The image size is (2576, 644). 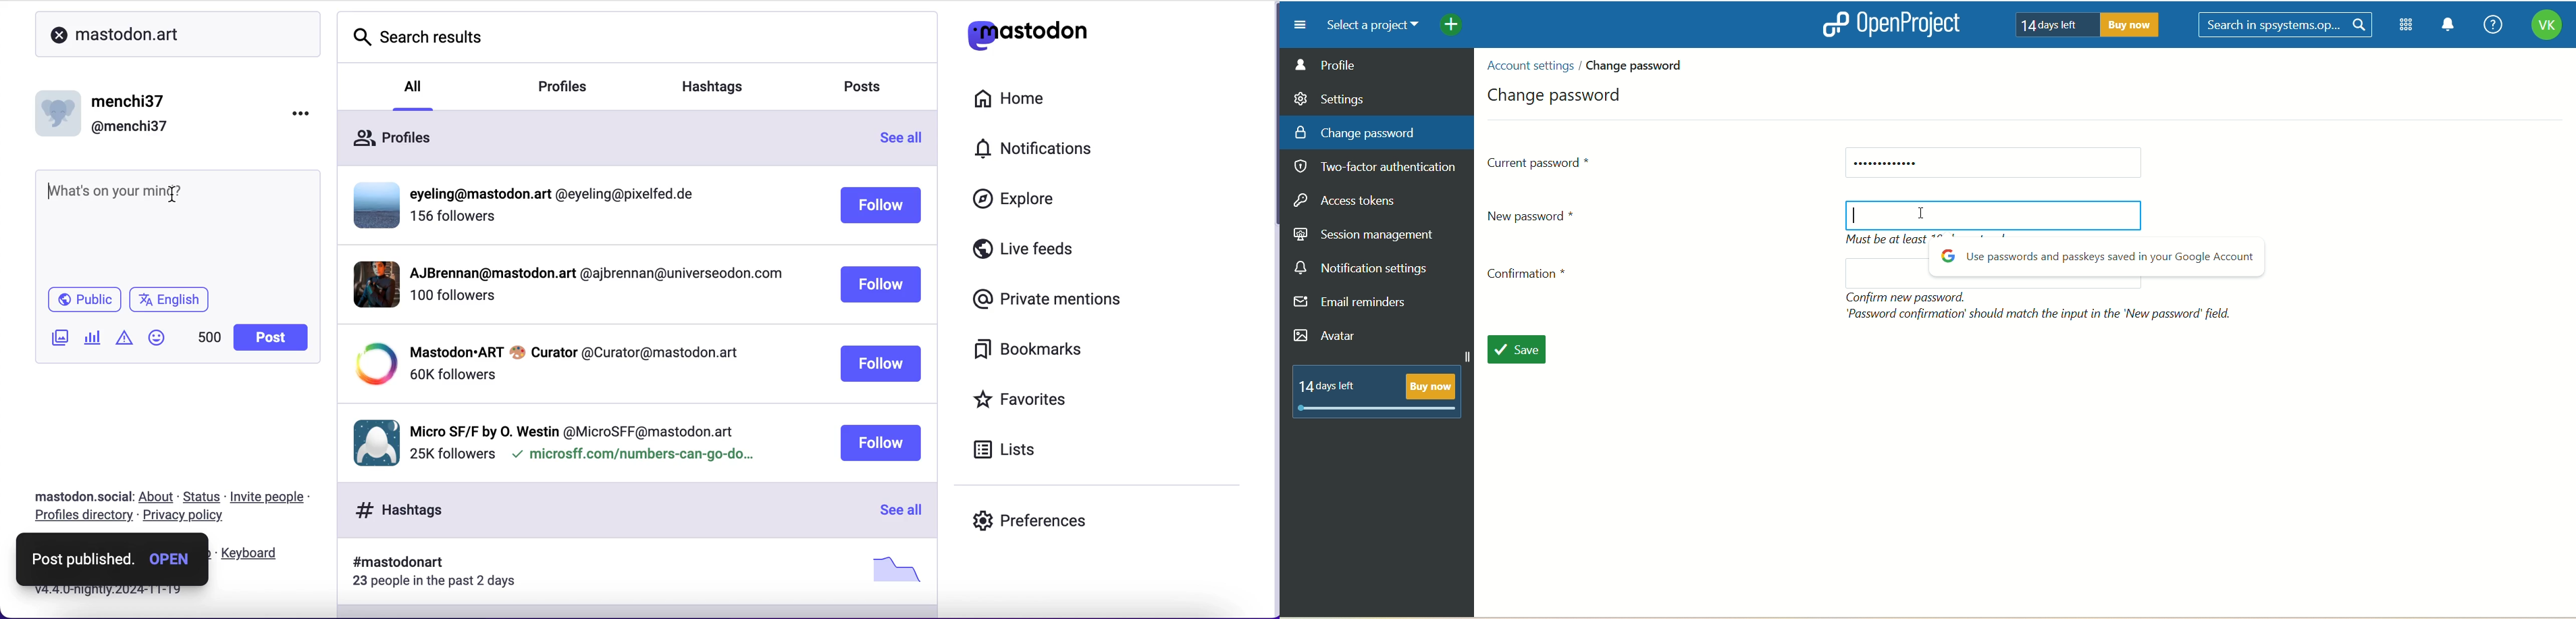 What do you see at coordinates (373, 204) in the screenshot?
I see `display picture` at bounding box center [373, 204].